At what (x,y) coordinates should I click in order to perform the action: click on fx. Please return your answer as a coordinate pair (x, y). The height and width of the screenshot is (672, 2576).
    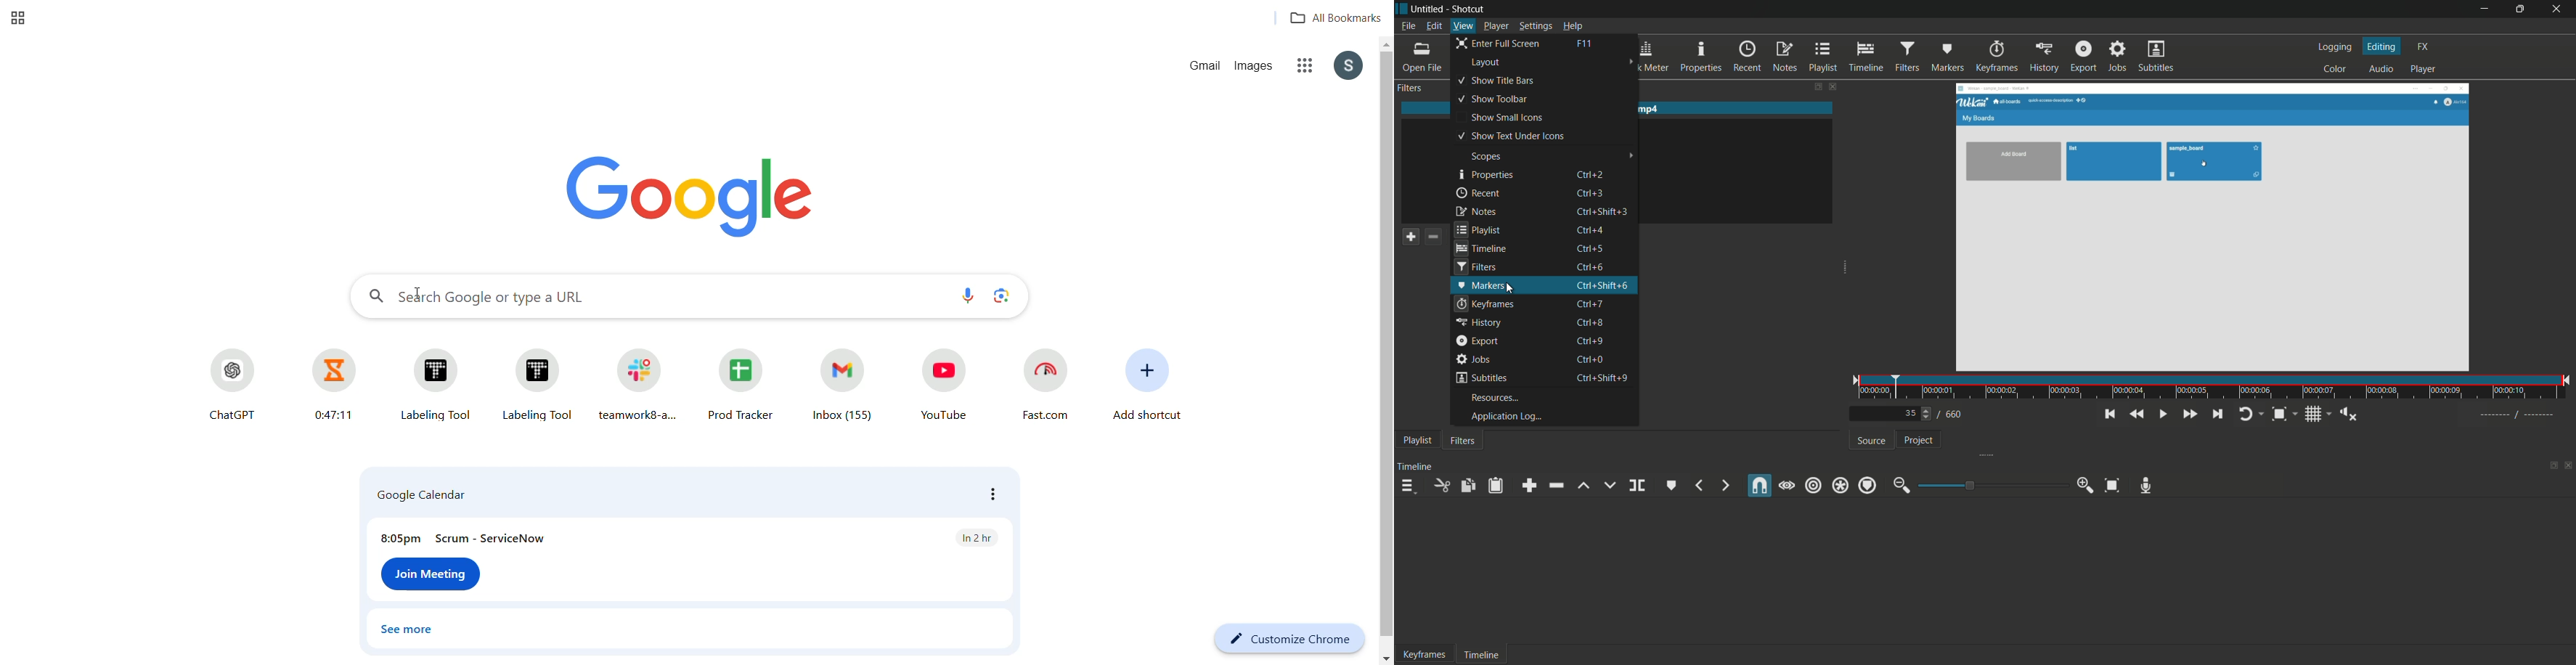
    Looking at the image, I should click on (2422, 47).